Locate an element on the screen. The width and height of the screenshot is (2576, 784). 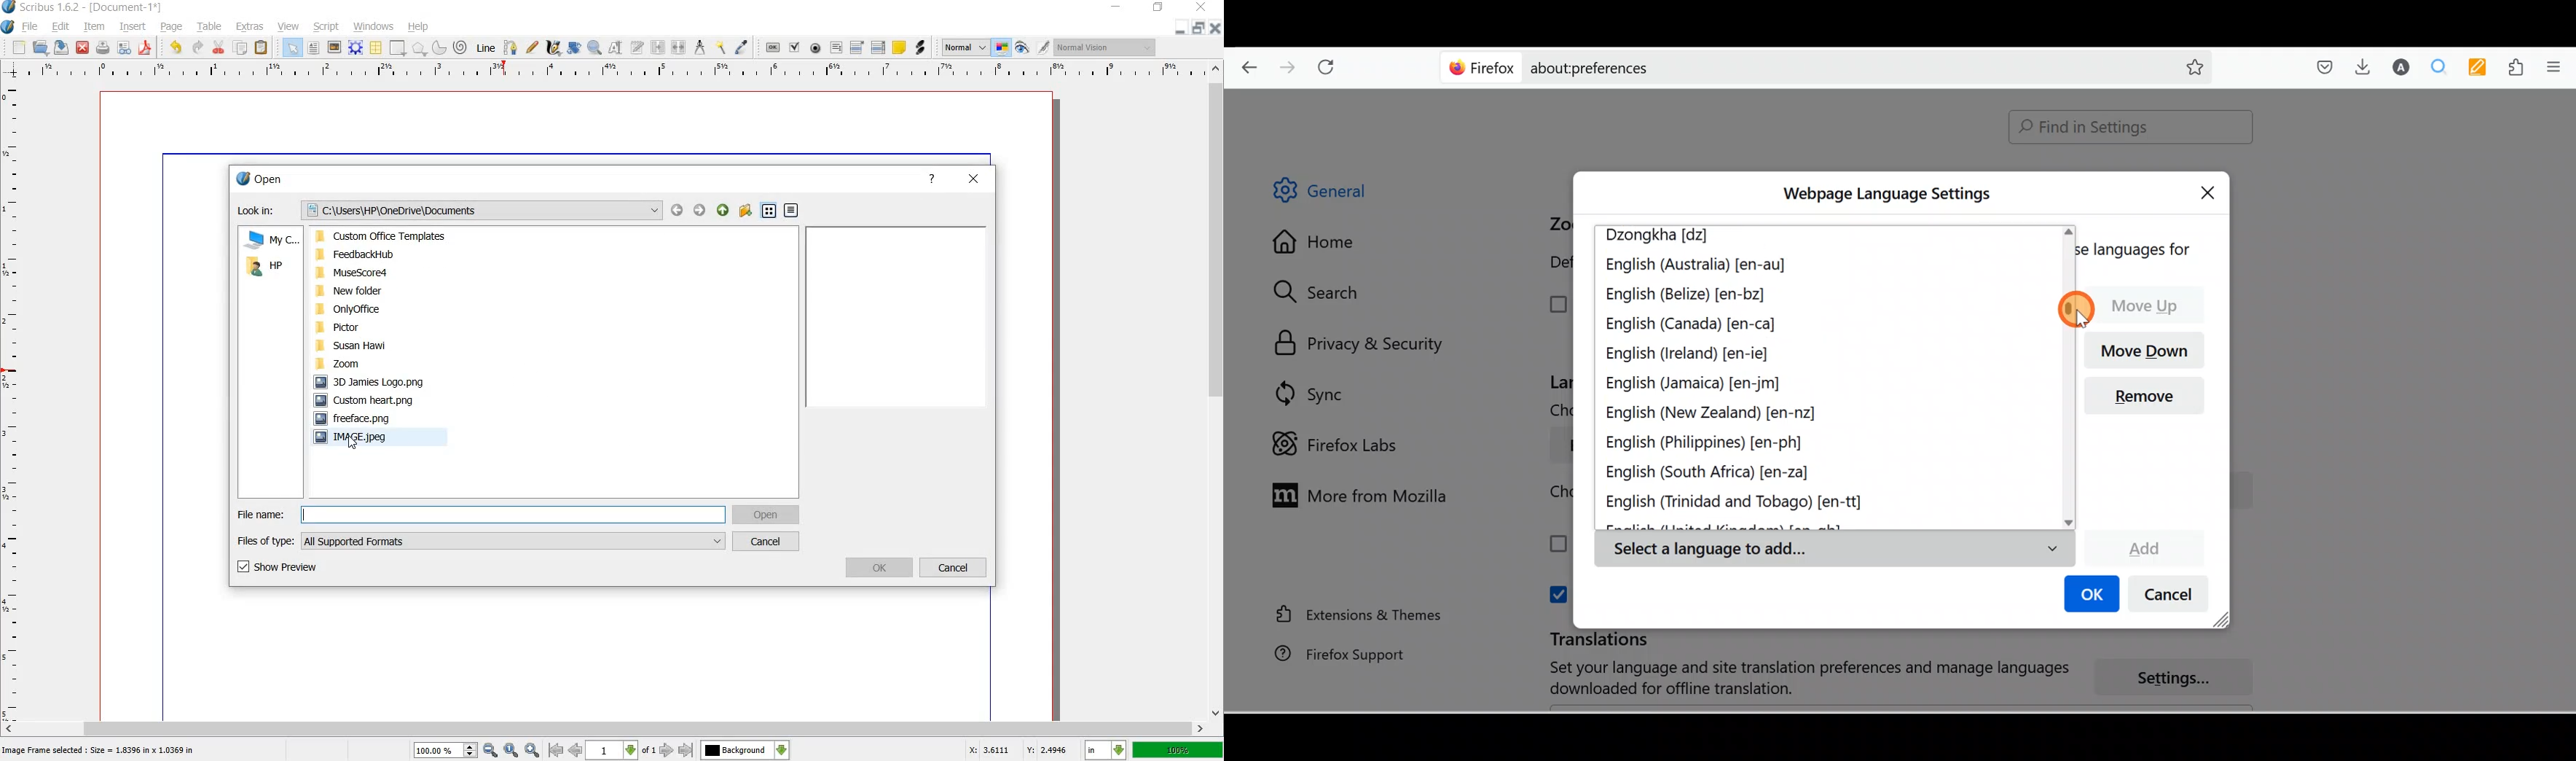
pdf text field is located at coordinates (837, 48).